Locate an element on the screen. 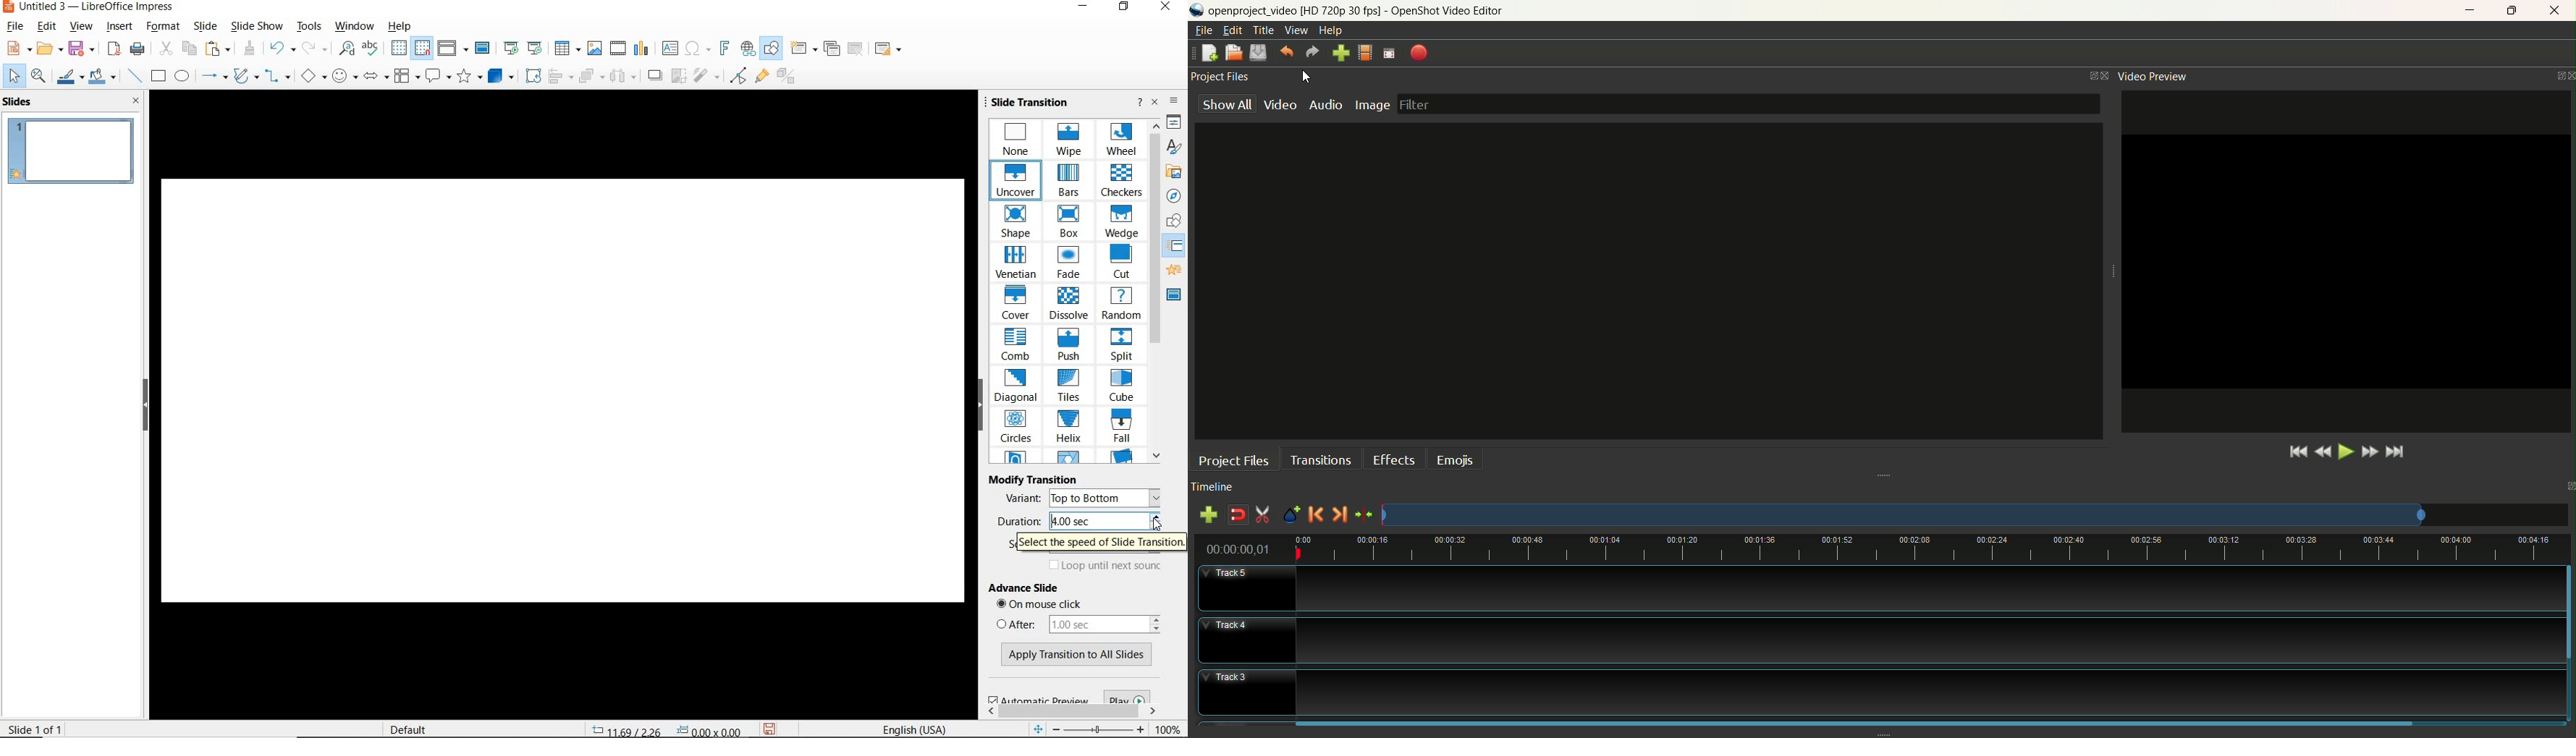 This screenshot has height=756, width=2576. SLIDE SHOW is located at coordinates (257, 26).